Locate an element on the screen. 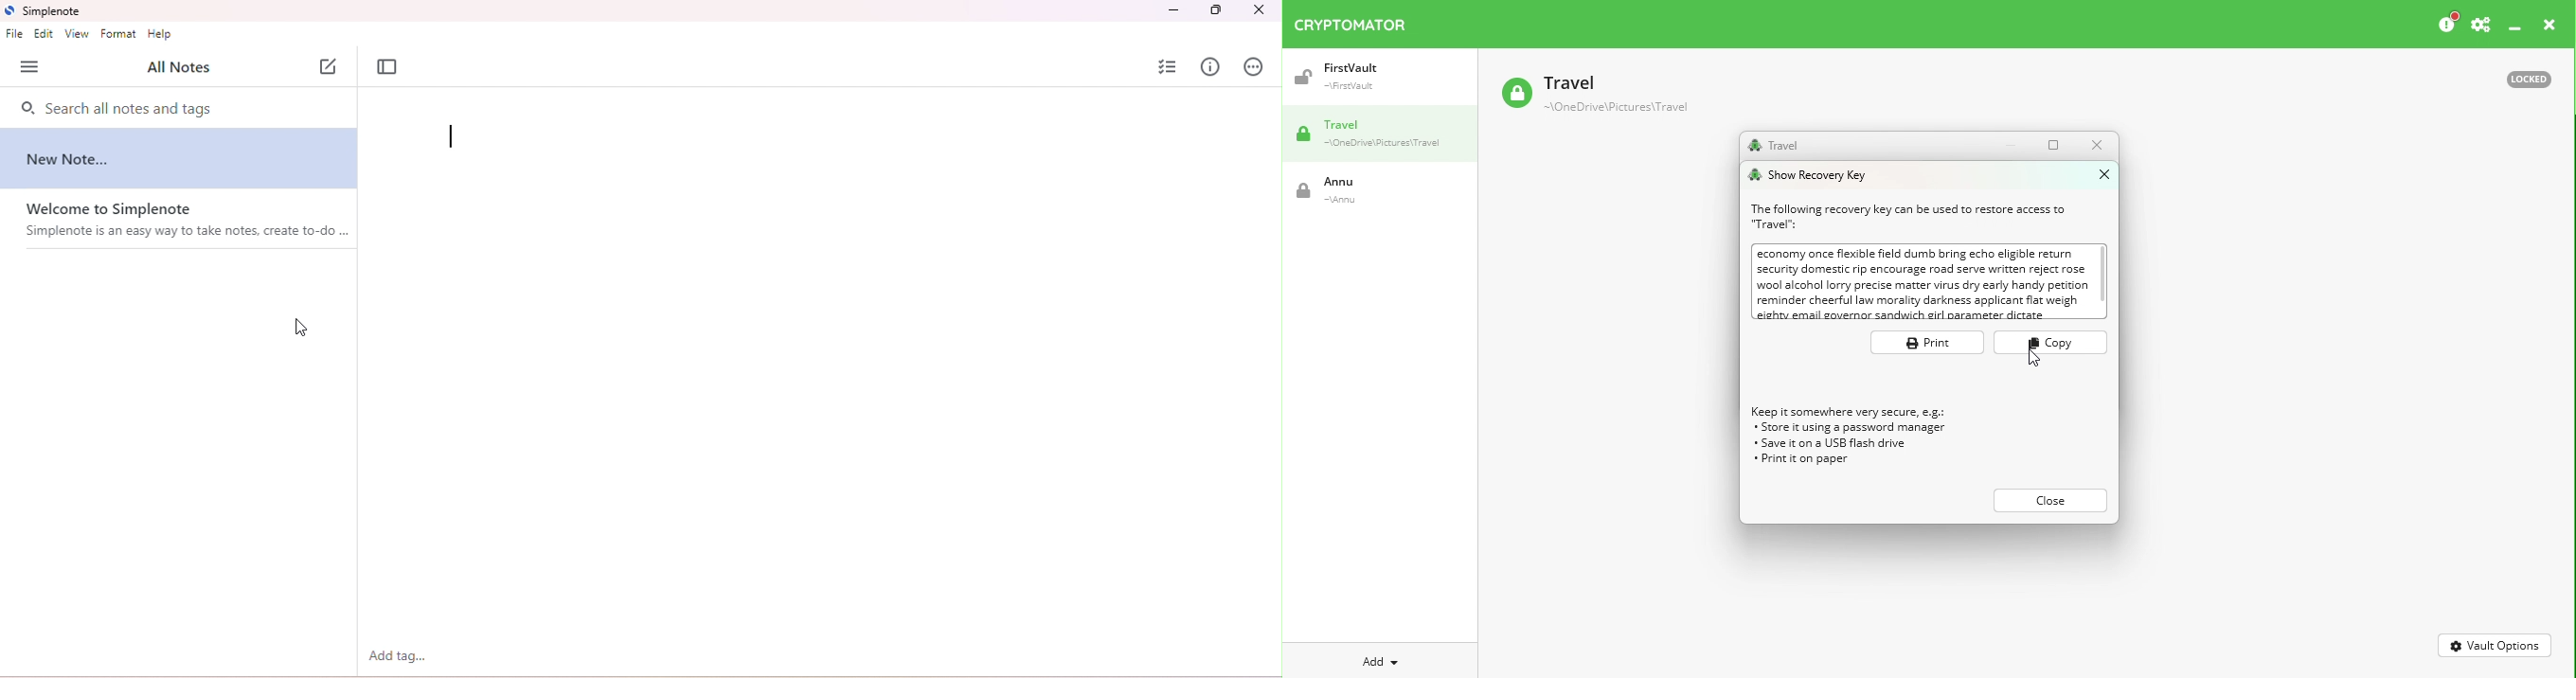 The image size is (2576, 700). maximize is located at coordinates (1216, 10).